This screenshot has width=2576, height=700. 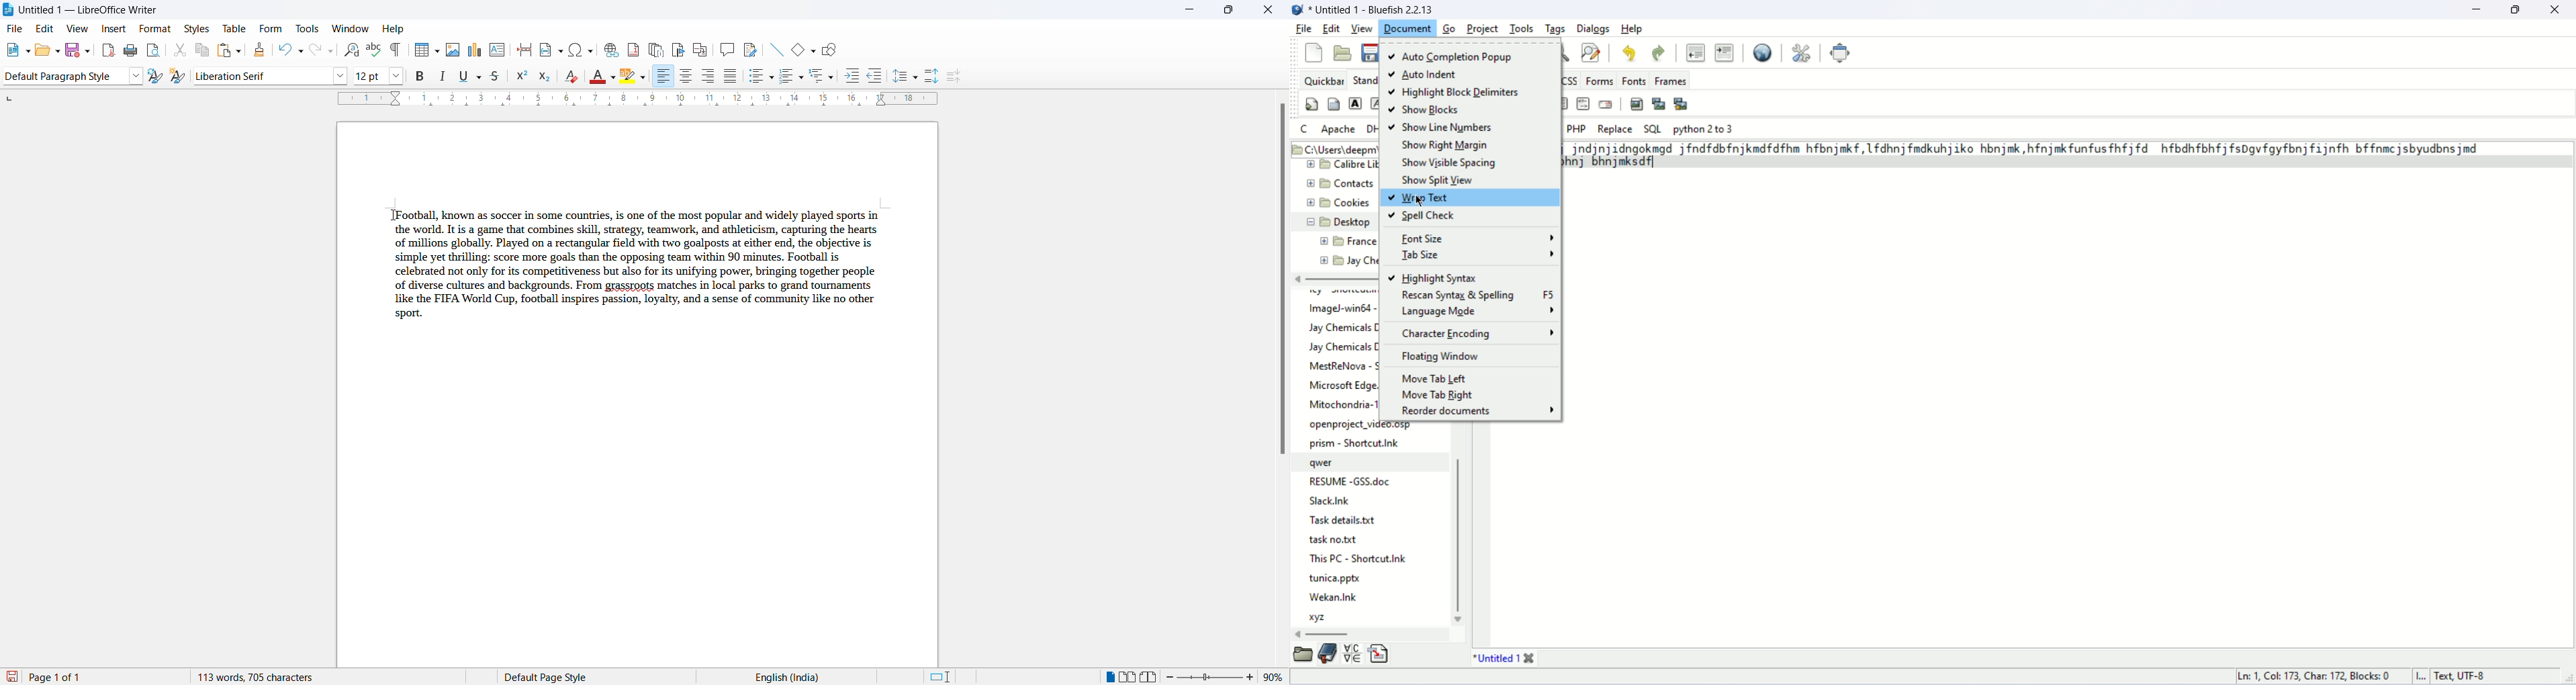 What do you see at coordinates (271, 28) in the screenshot?
I see `form` at bounding box center [271, 28].